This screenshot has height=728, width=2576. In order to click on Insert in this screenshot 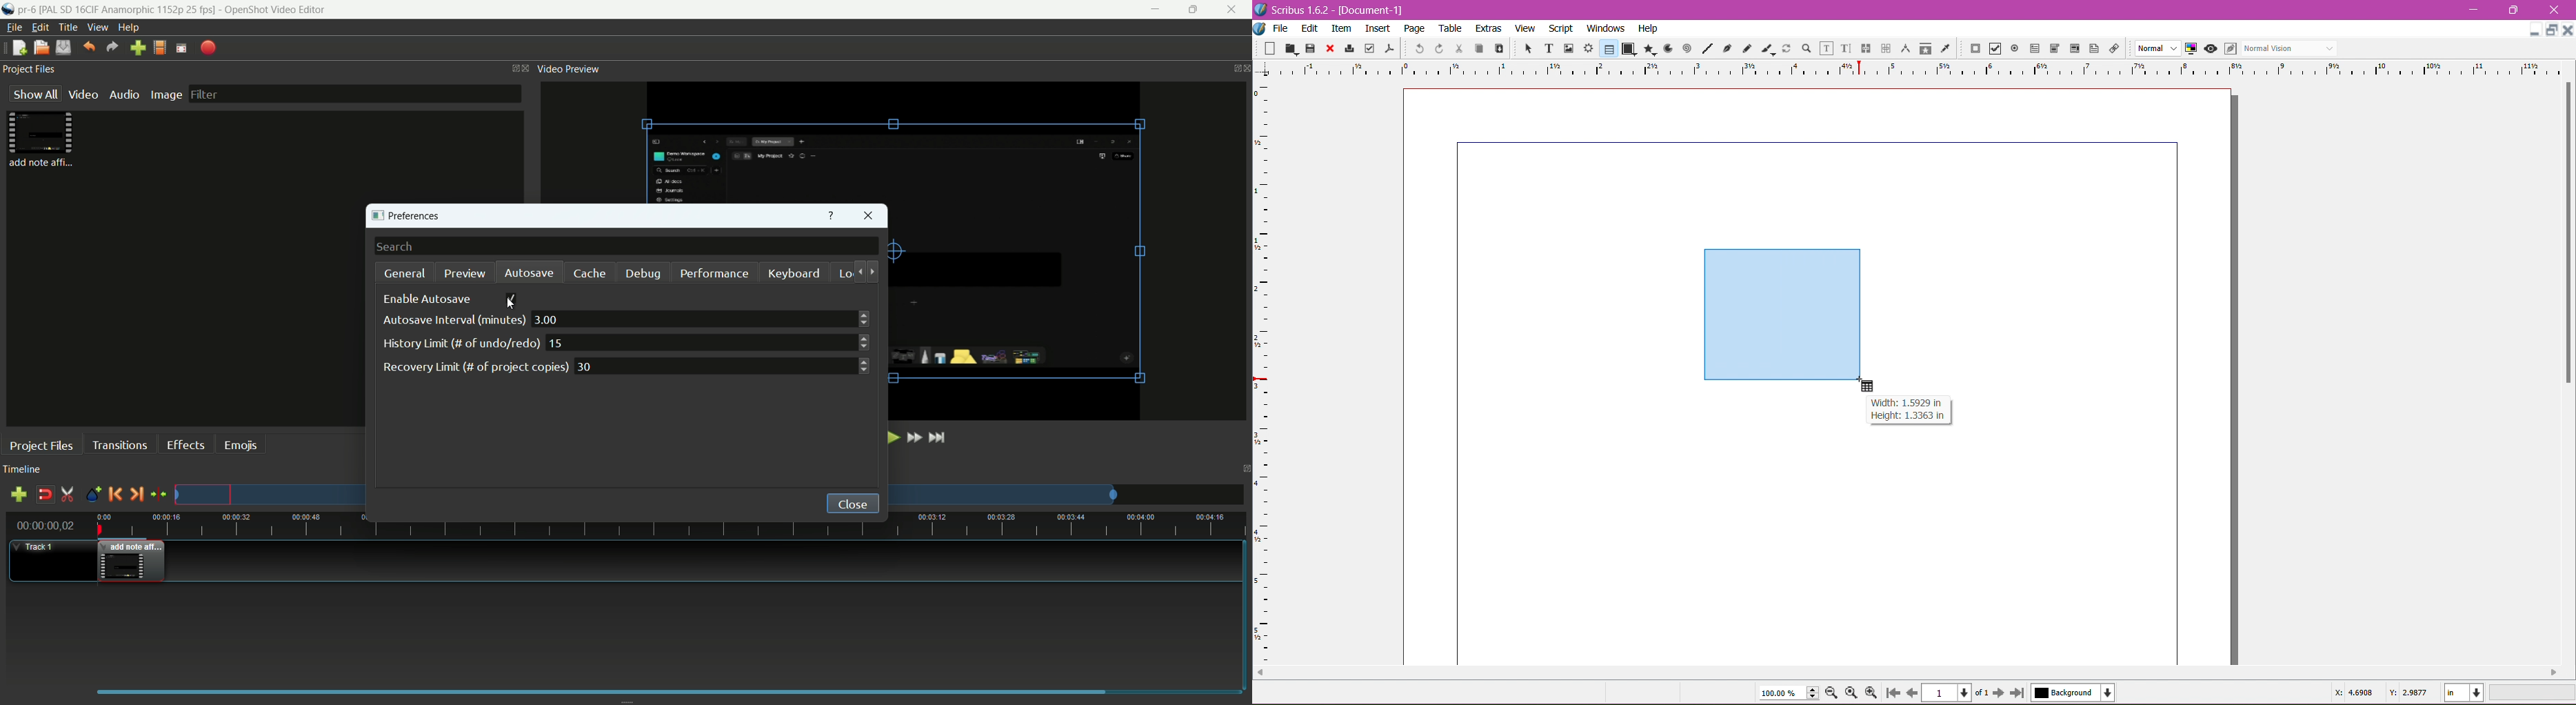, I will do `click(1378, 26)`.